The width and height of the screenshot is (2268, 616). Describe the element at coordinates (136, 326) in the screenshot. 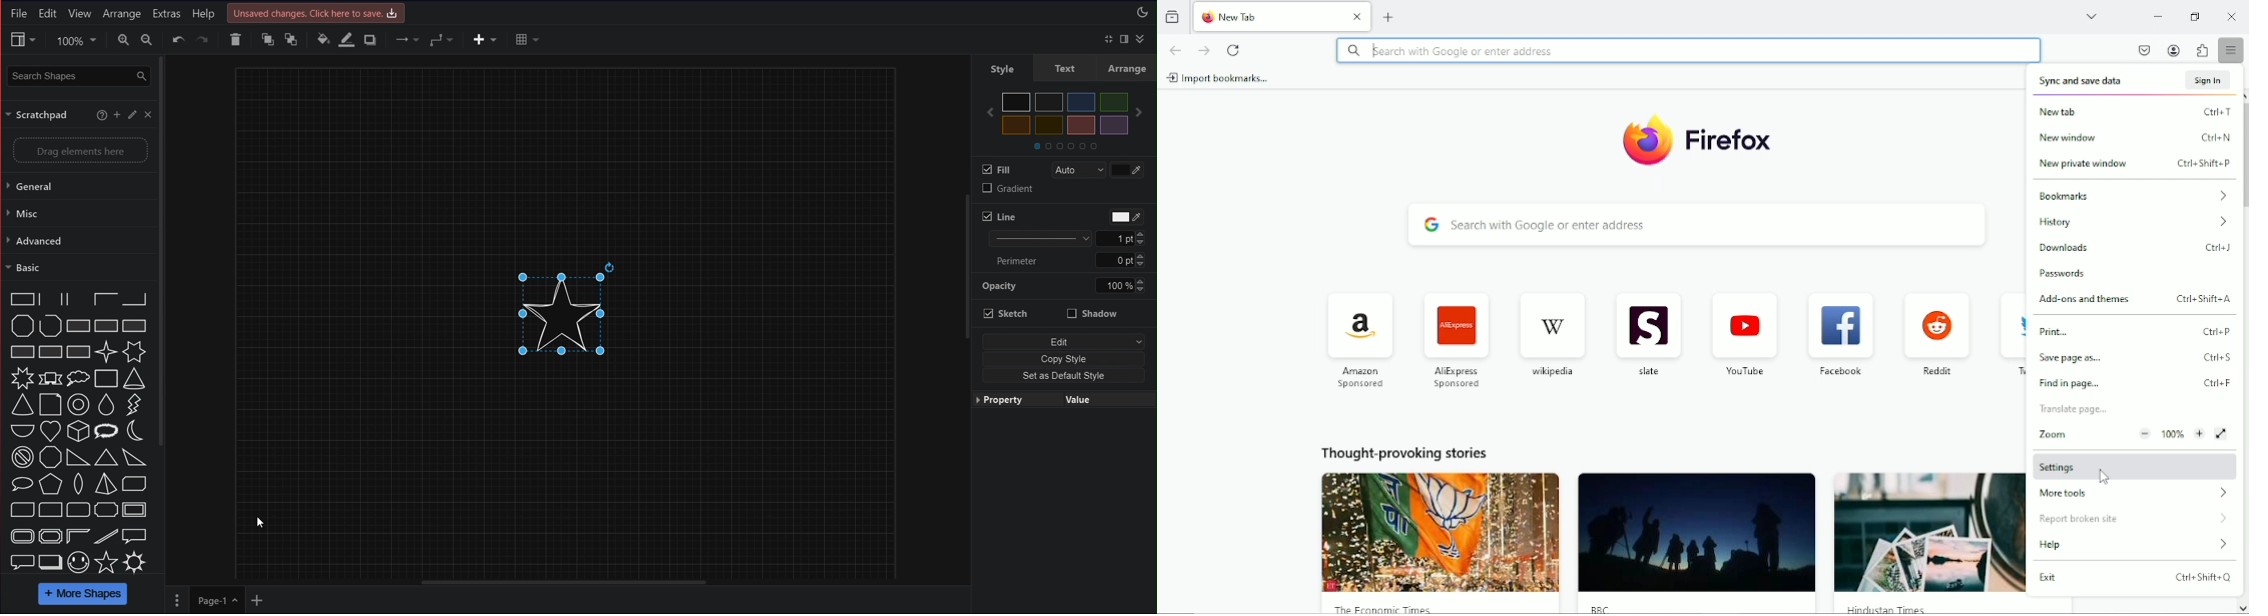

I see `rectangle with vertical fill` at that location.